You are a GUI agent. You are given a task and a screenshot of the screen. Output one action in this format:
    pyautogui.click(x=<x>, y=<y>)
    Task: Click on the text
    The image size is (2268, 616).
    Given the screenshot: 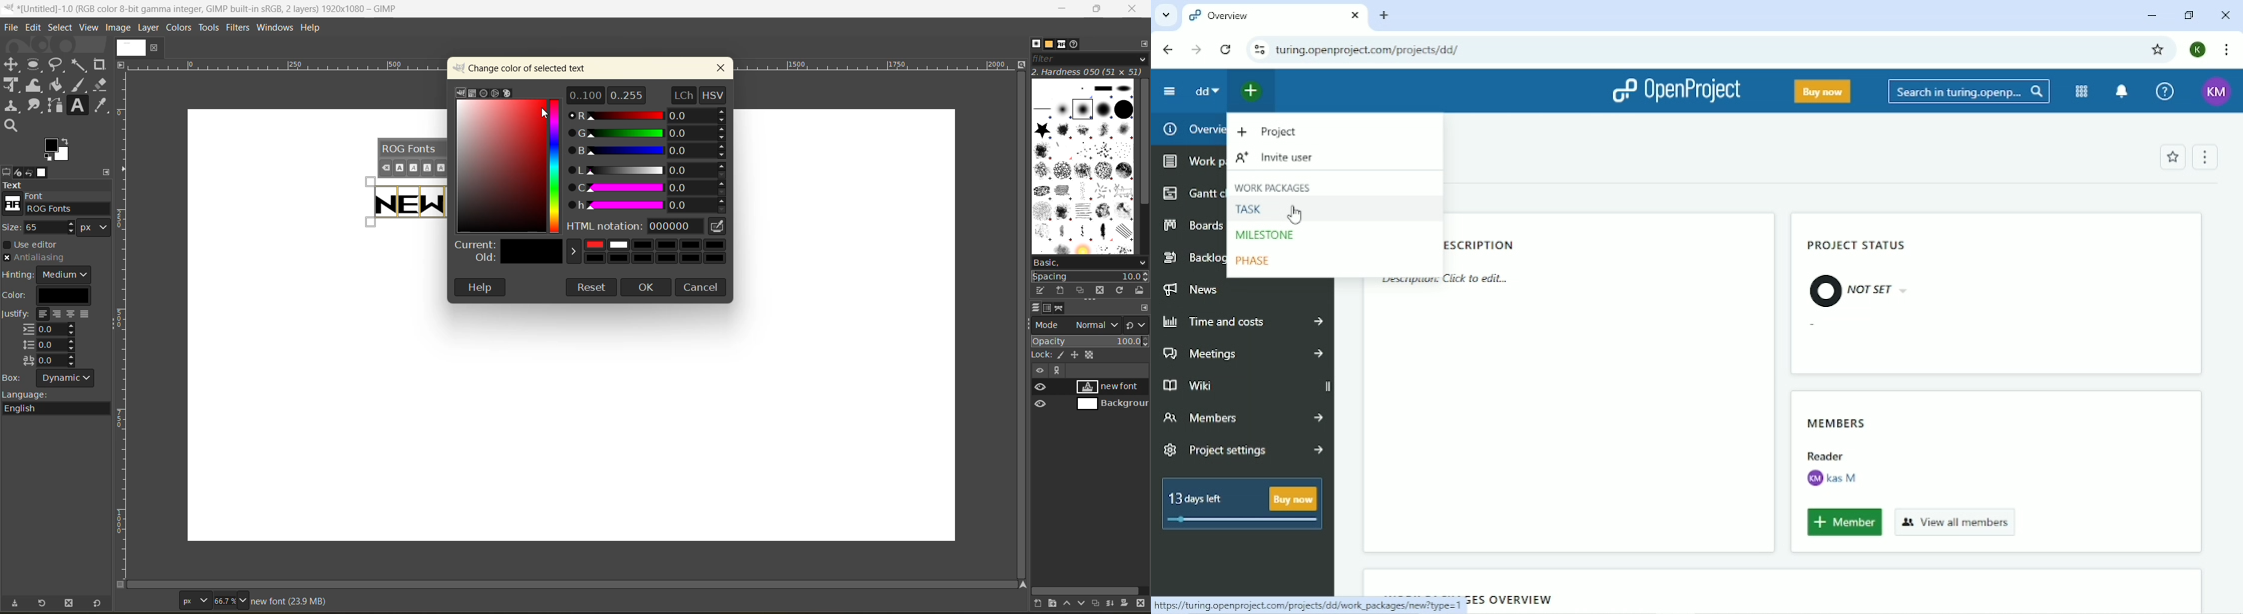 What is the action you would take?
    pyautogui.click(x=402, y=201)
    